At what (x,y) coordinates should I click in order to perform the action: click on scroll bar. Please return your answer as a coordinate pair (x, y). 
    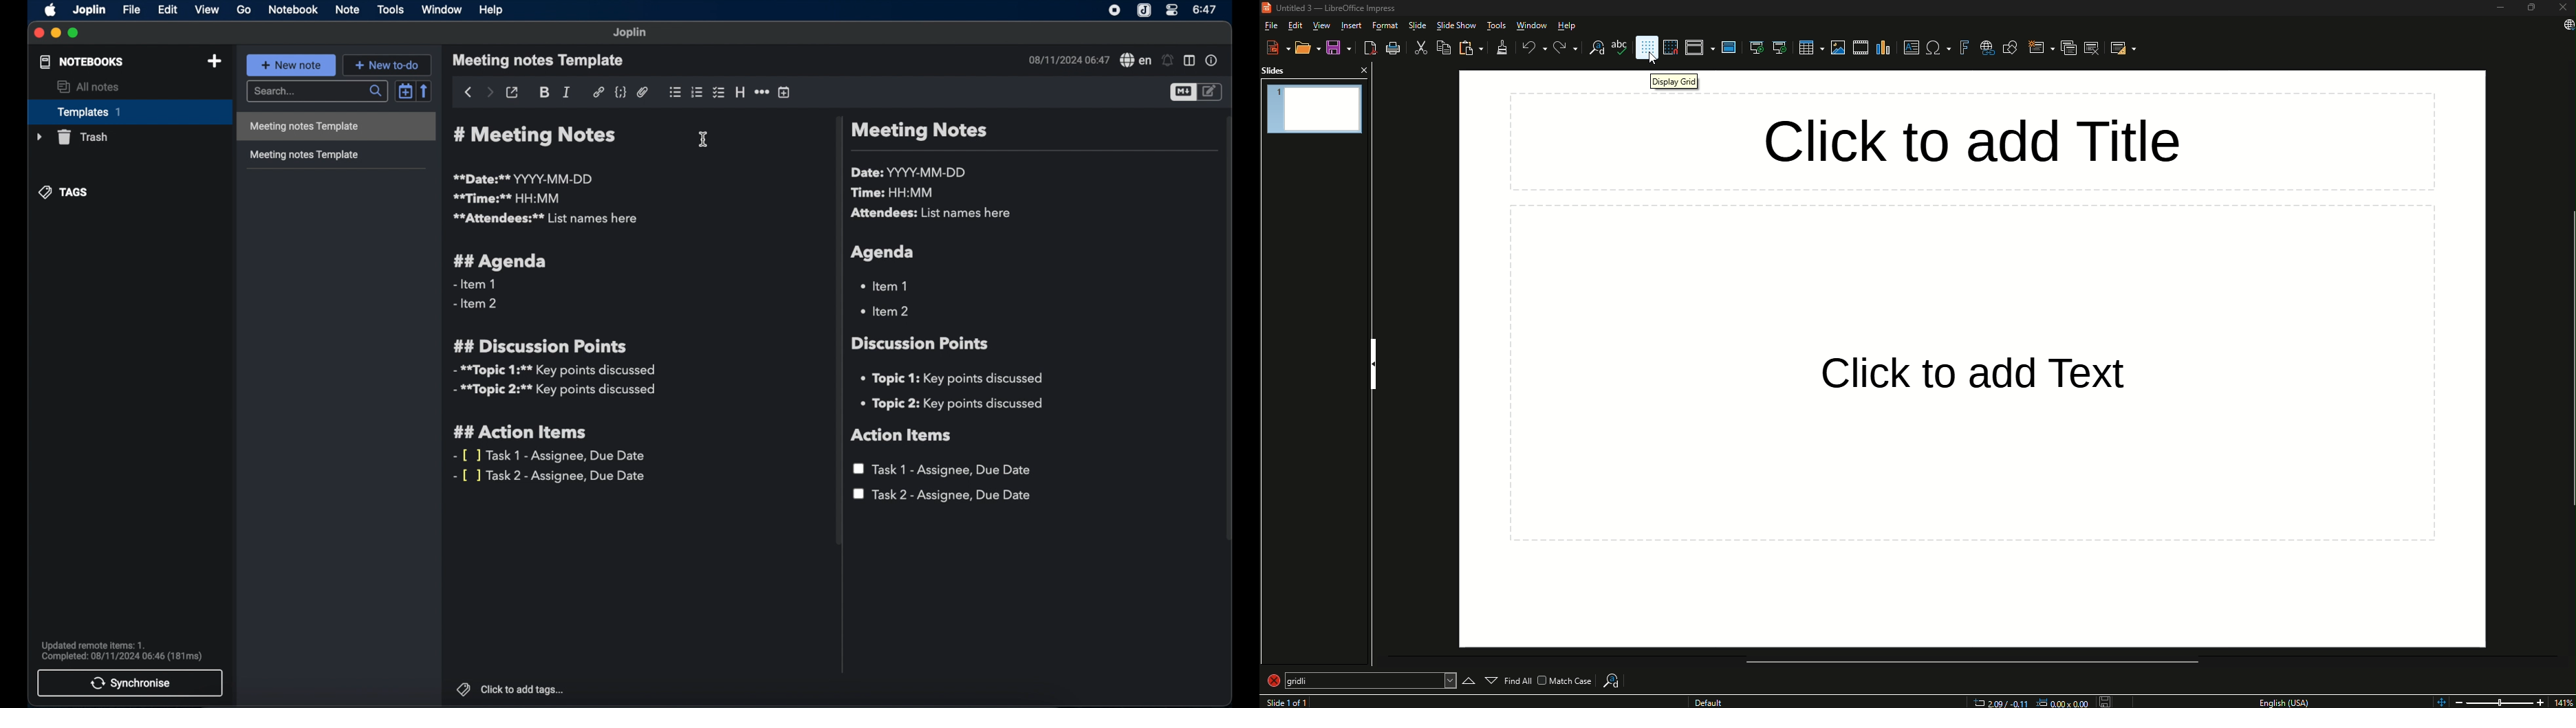
    Looking at the image, I should click on (1229, 337).